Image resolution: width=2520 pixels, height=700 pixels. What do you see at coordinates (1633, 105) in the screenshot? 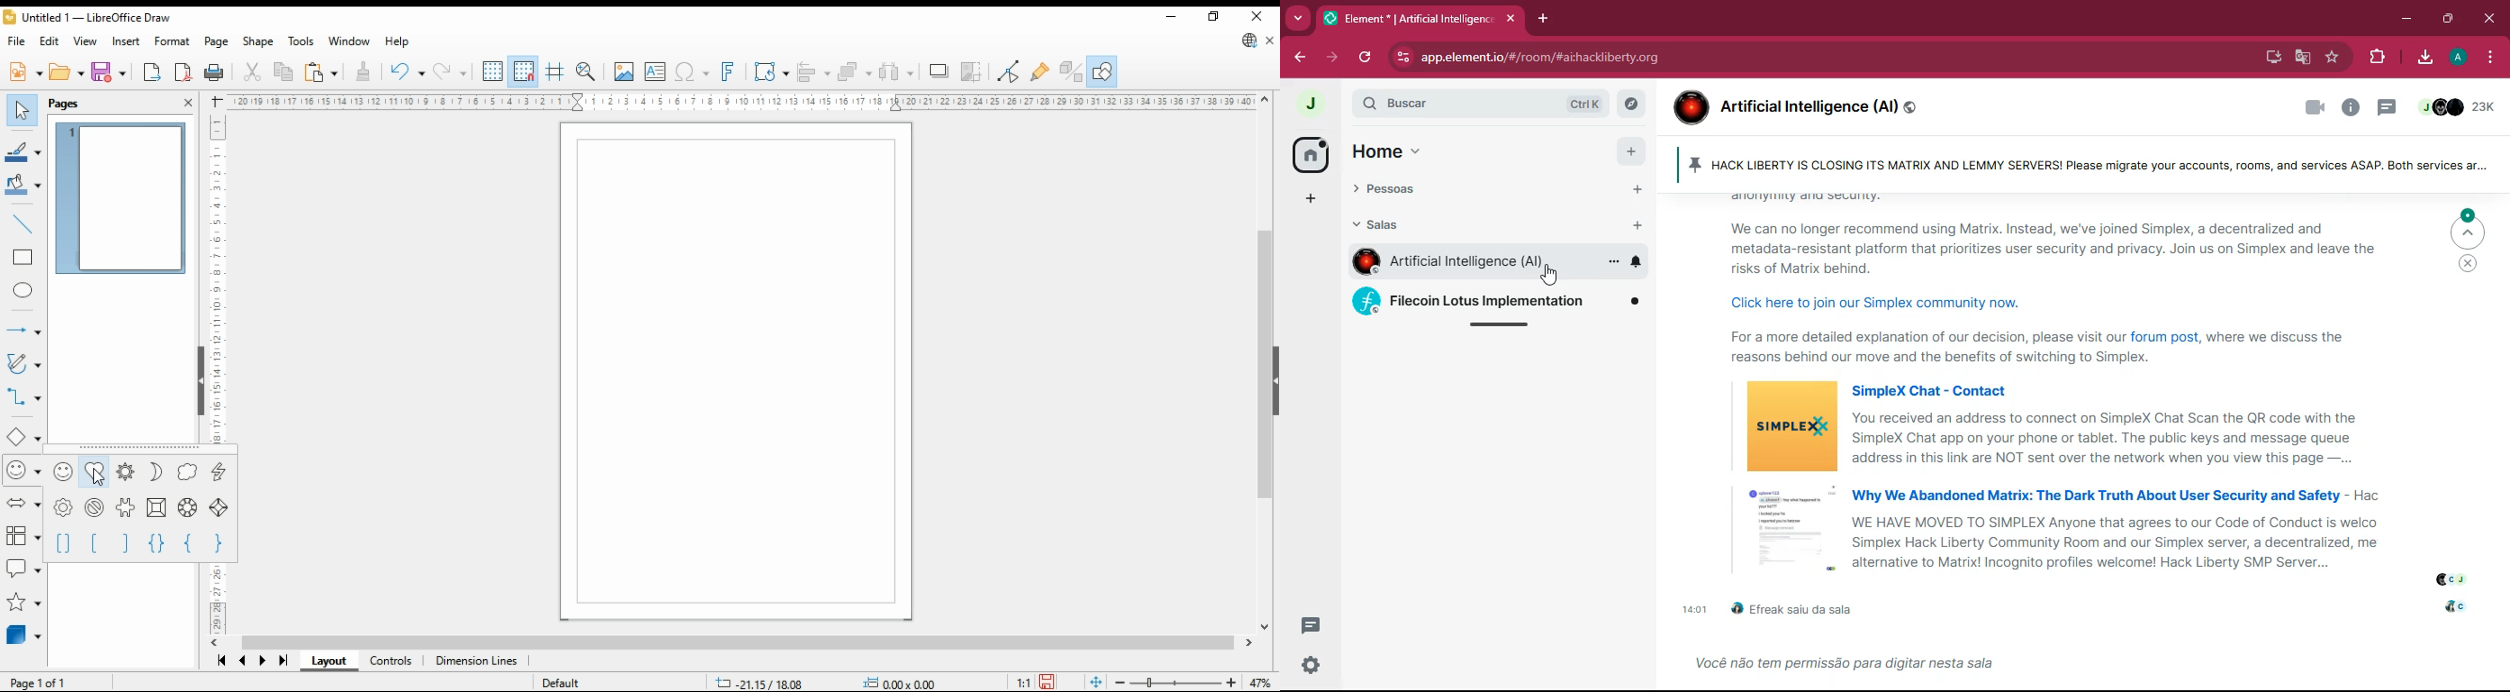
I see `explore` at bounding box center [1633, 105].